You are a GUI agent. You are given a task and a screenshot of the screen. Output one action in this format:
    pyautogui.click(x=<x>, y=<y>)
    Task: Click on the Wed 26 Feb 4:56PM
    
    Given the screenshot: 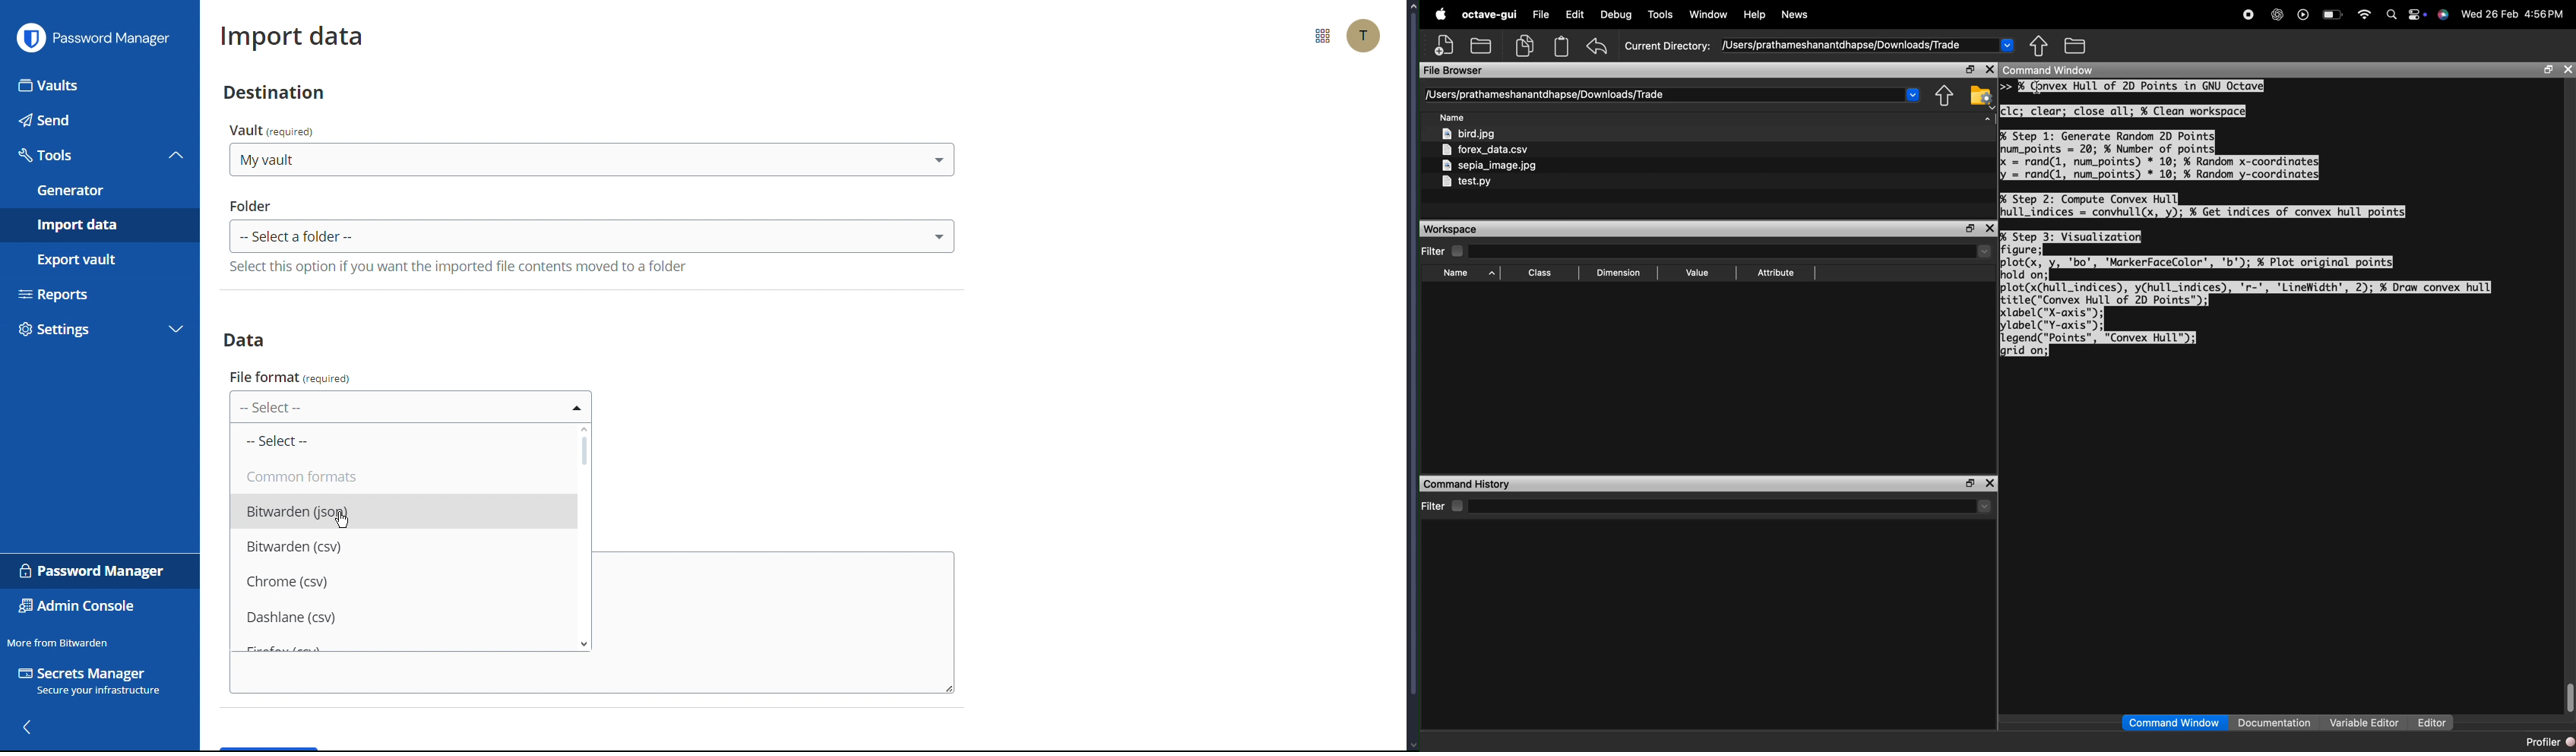 What is the action you would take?
    pyautogui.click(x=2513, y=14)
    